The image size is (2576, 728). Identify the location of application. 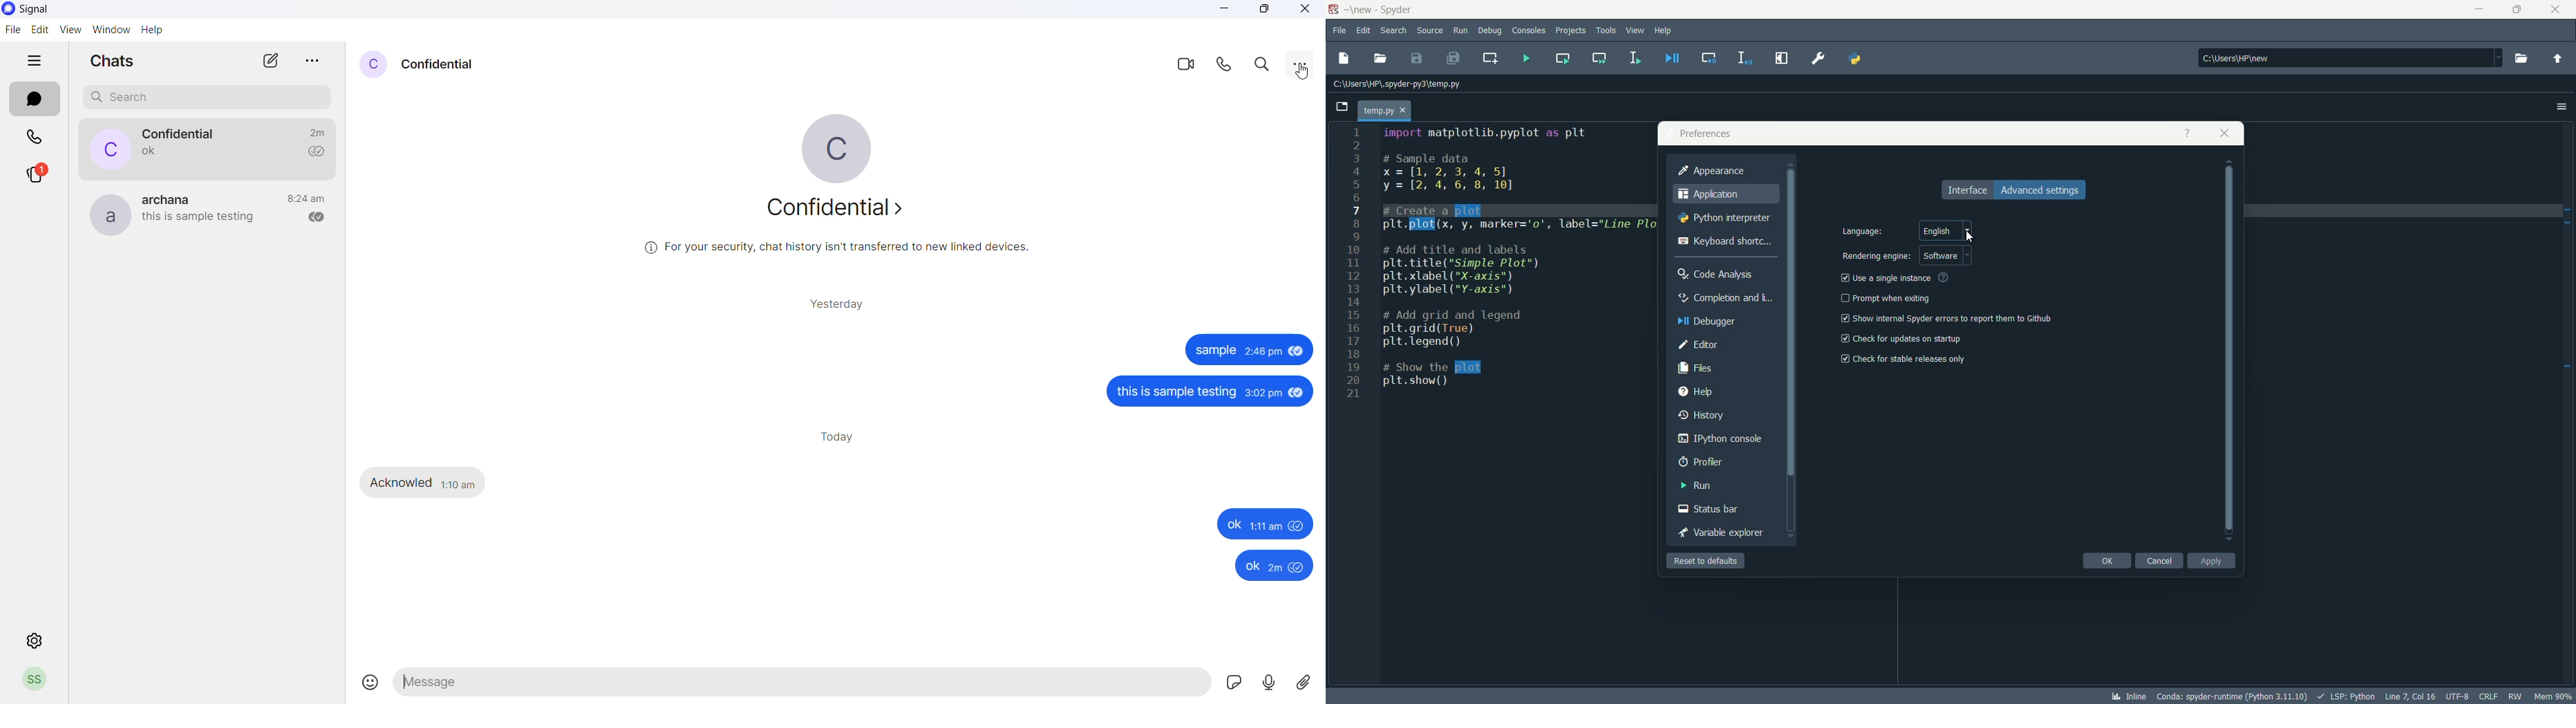
(1709, 194).